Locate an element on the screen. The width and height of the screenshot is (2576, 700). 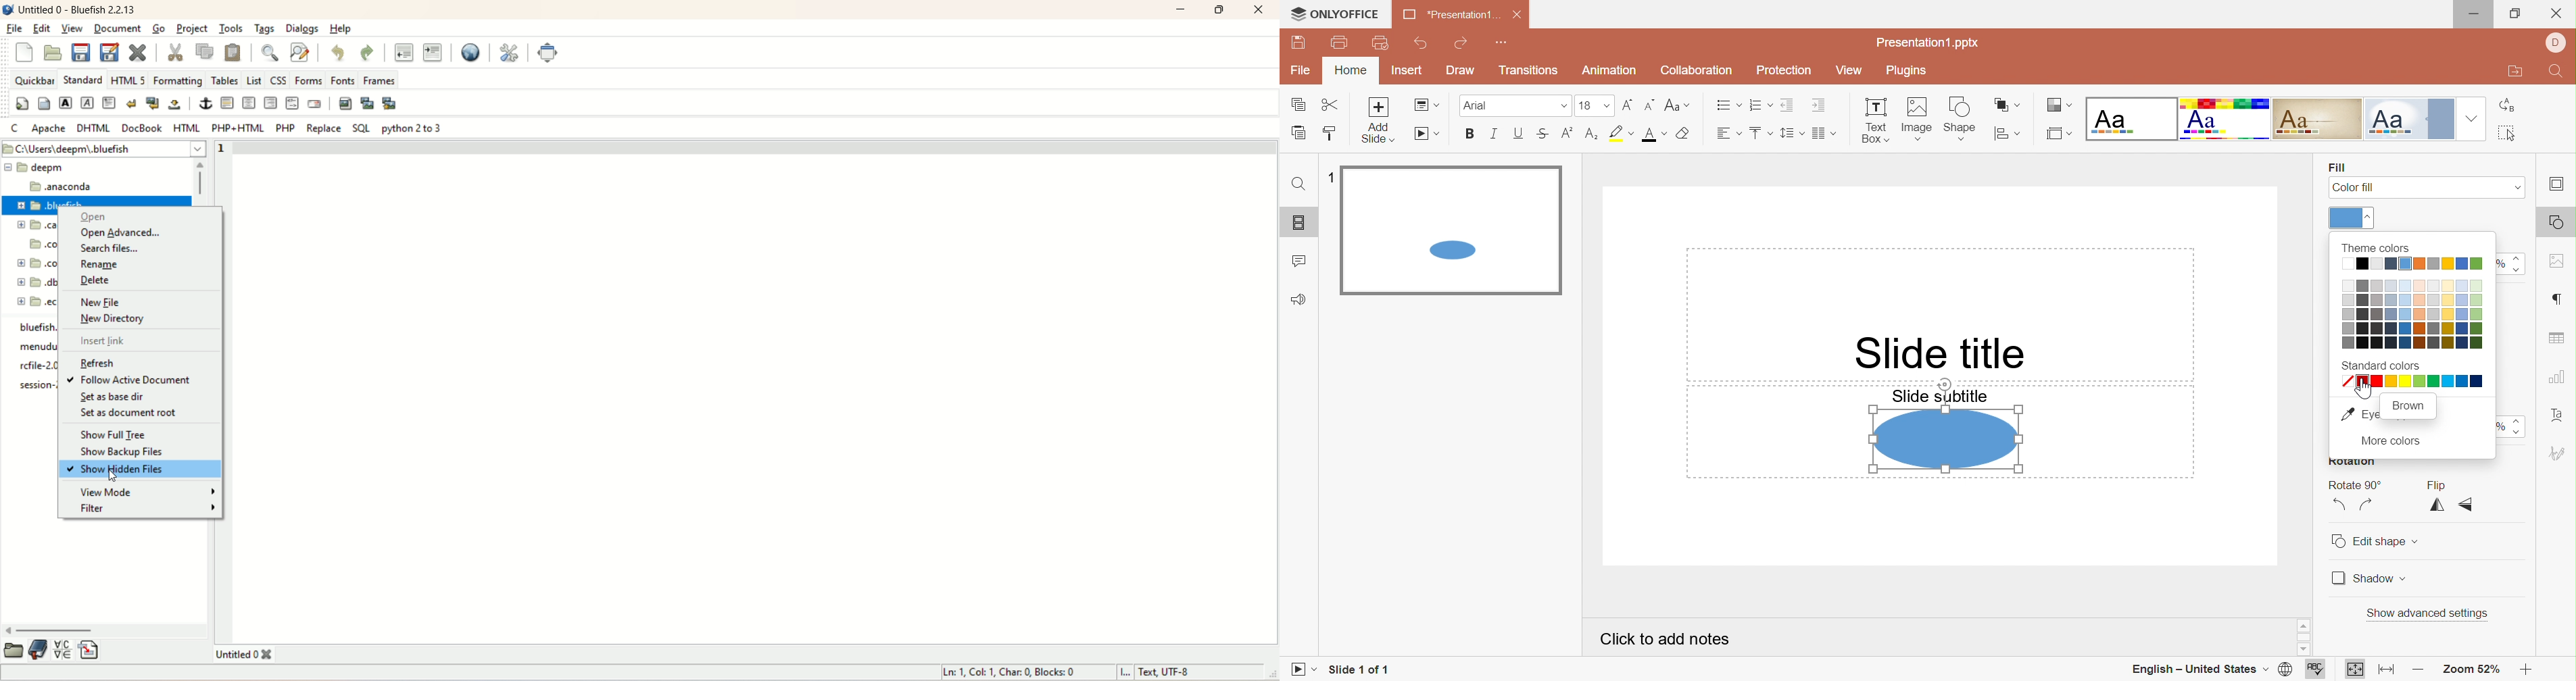
ONLYOFFICE is located at coordinates (1332, 13).